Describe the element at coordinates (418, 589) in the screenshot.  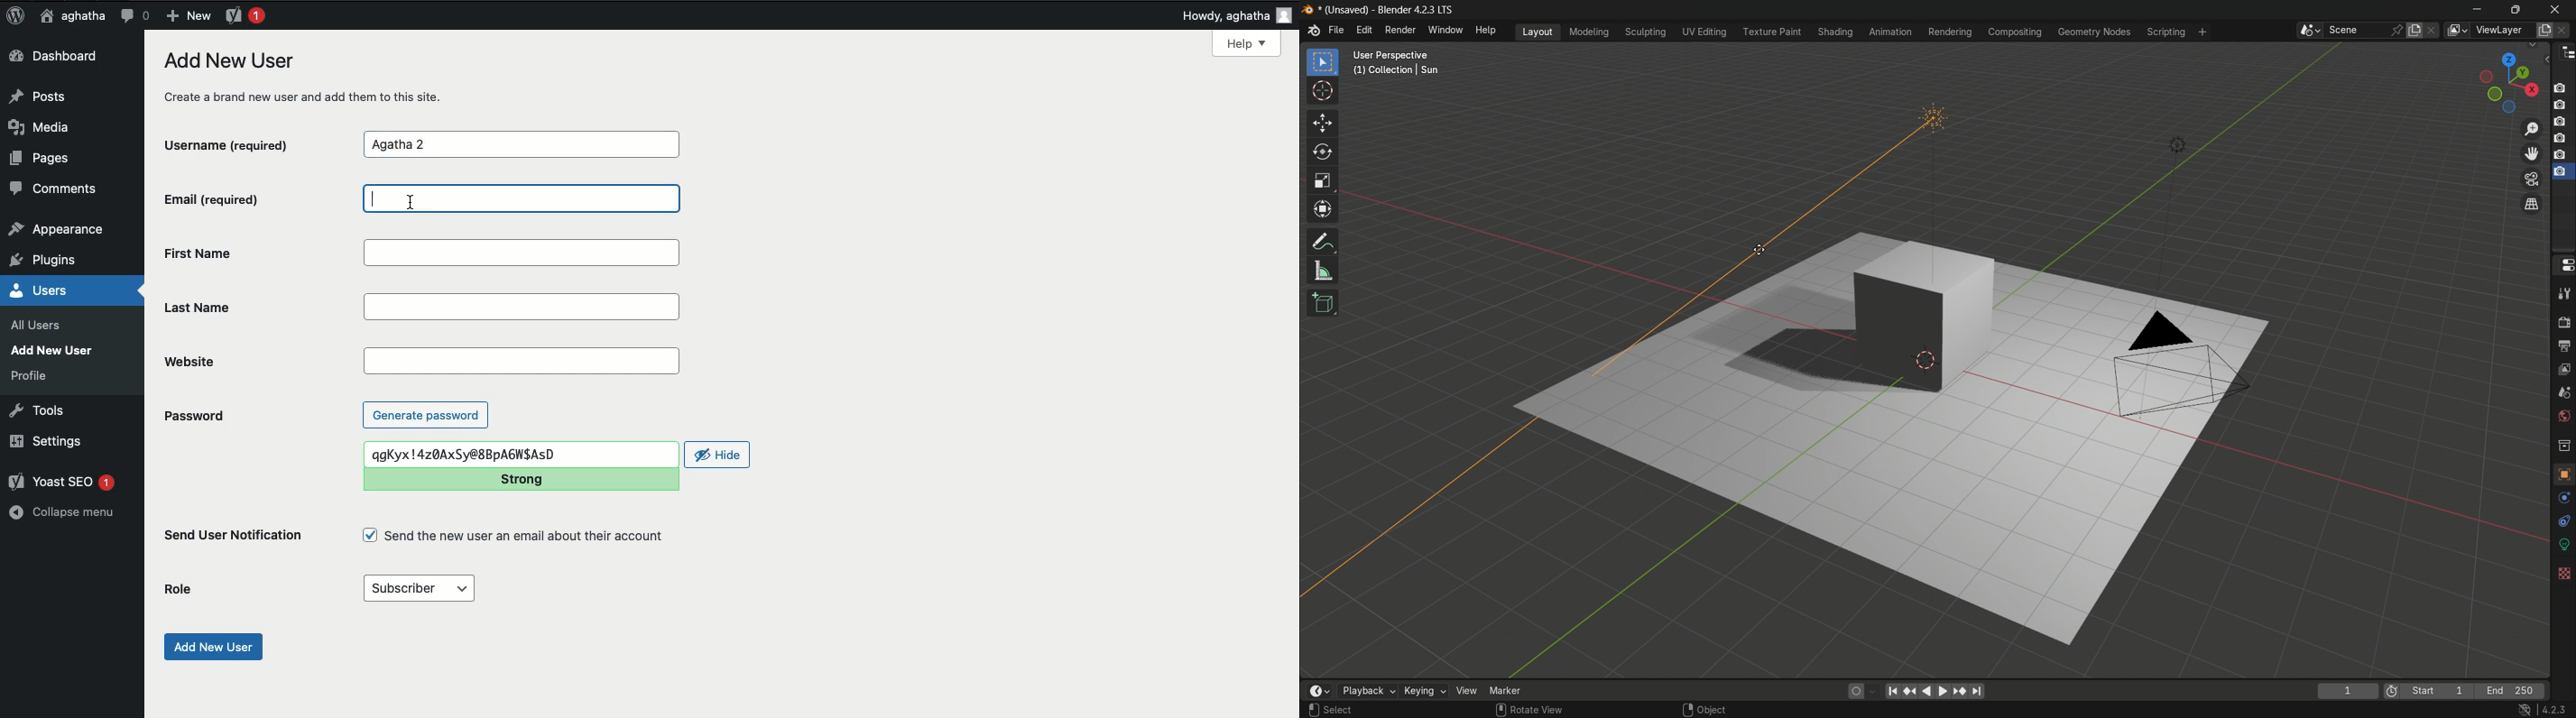
I see `Subscriber` at that location.